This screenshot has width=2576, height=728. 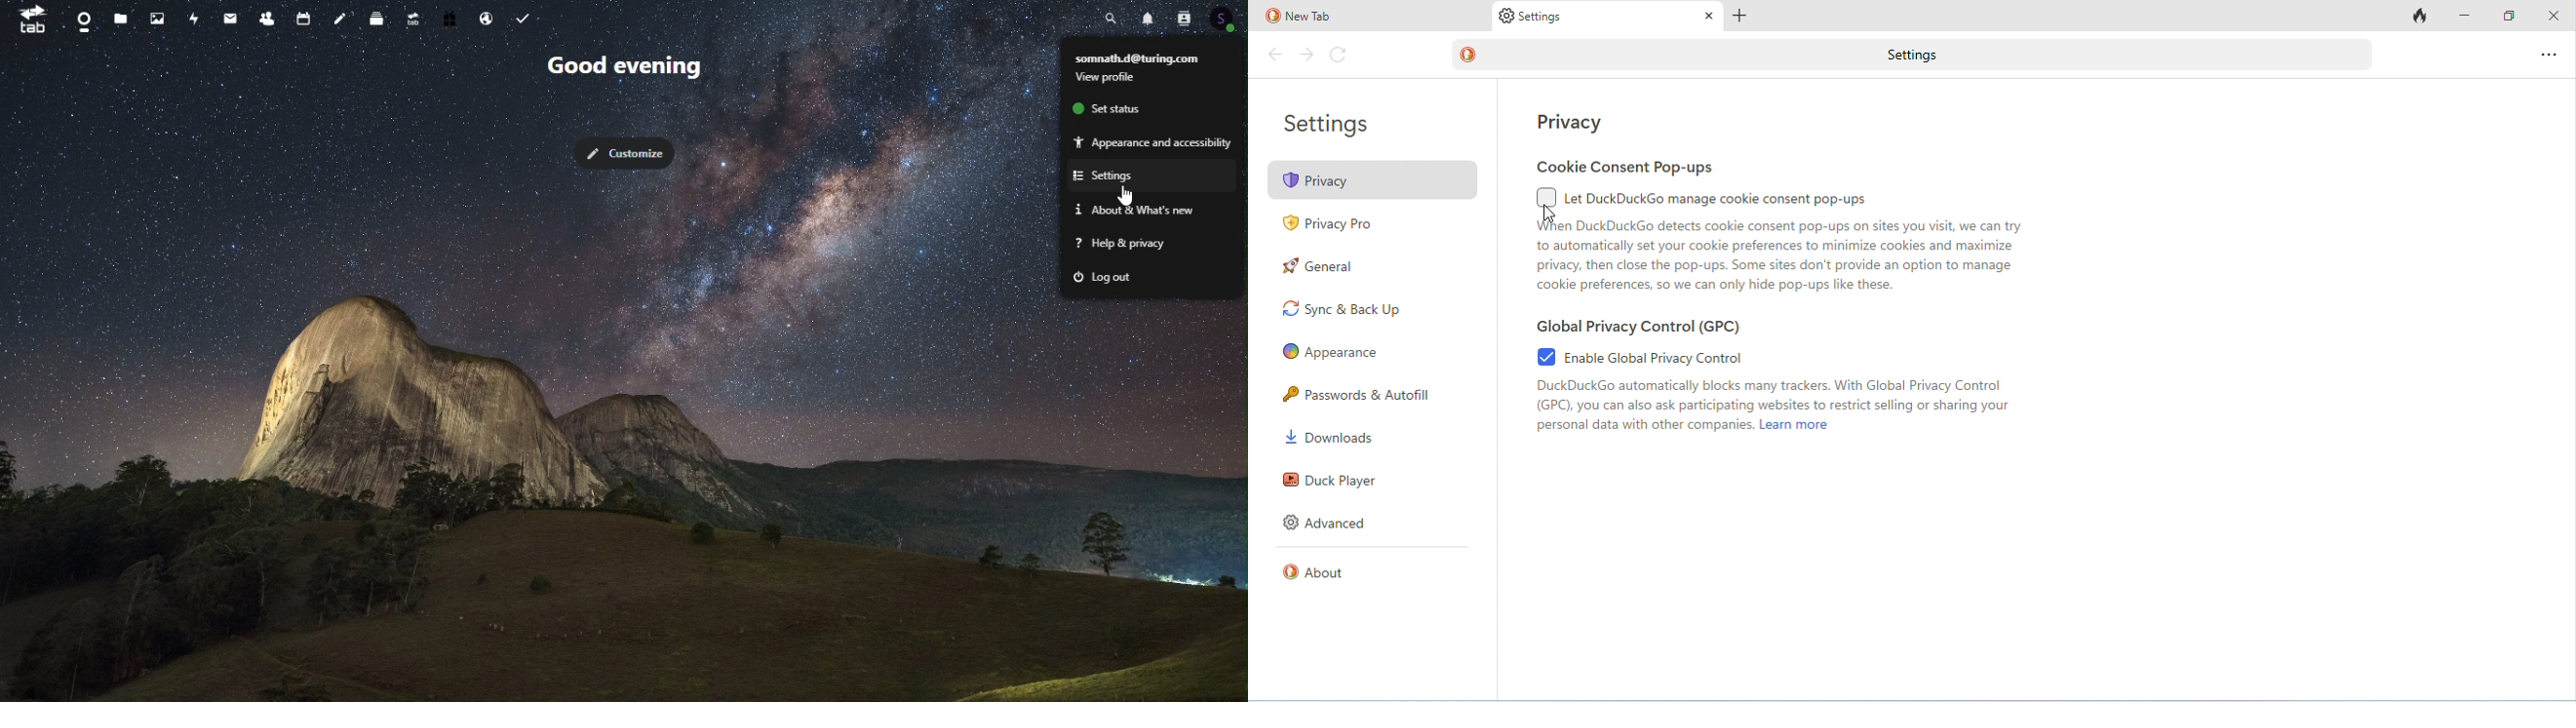 I want to click on privacy, so click(x=1571, y=122).